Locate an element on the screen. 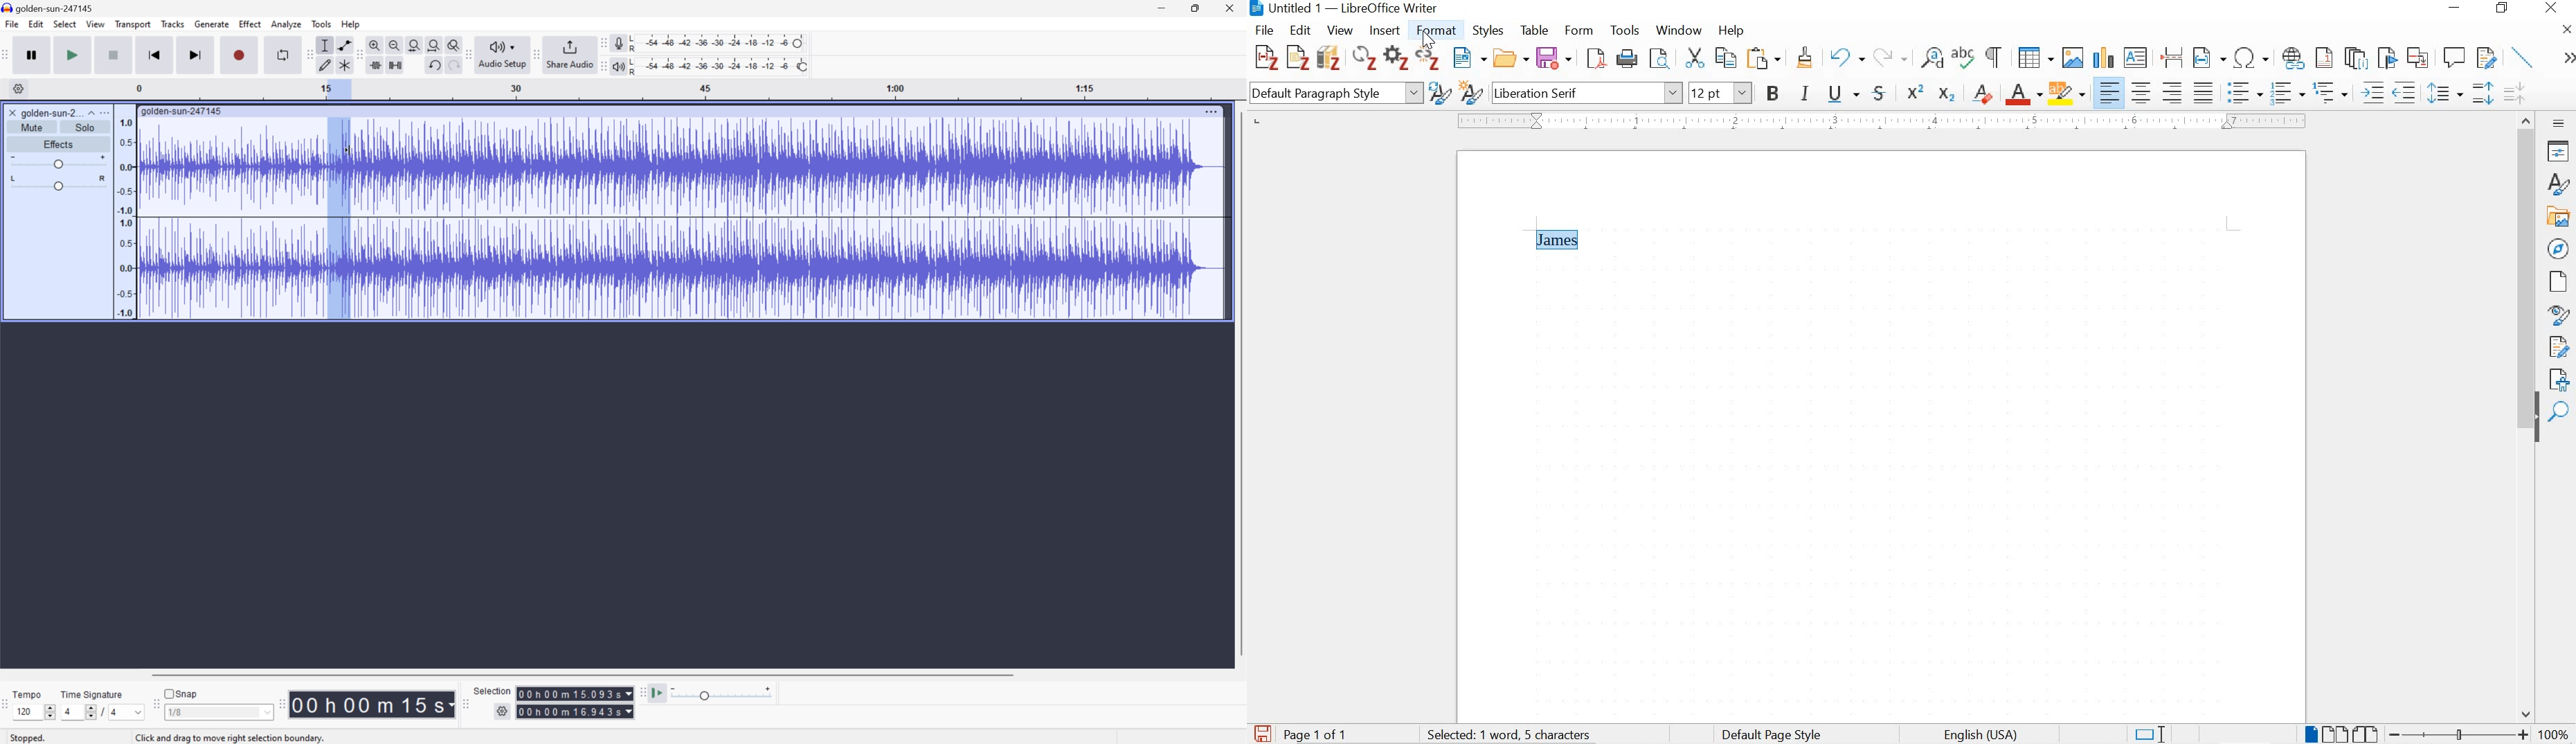 Image resolution: width=2576 pixels, height=756 pixels. font name is located at coordinates (1586, 92).